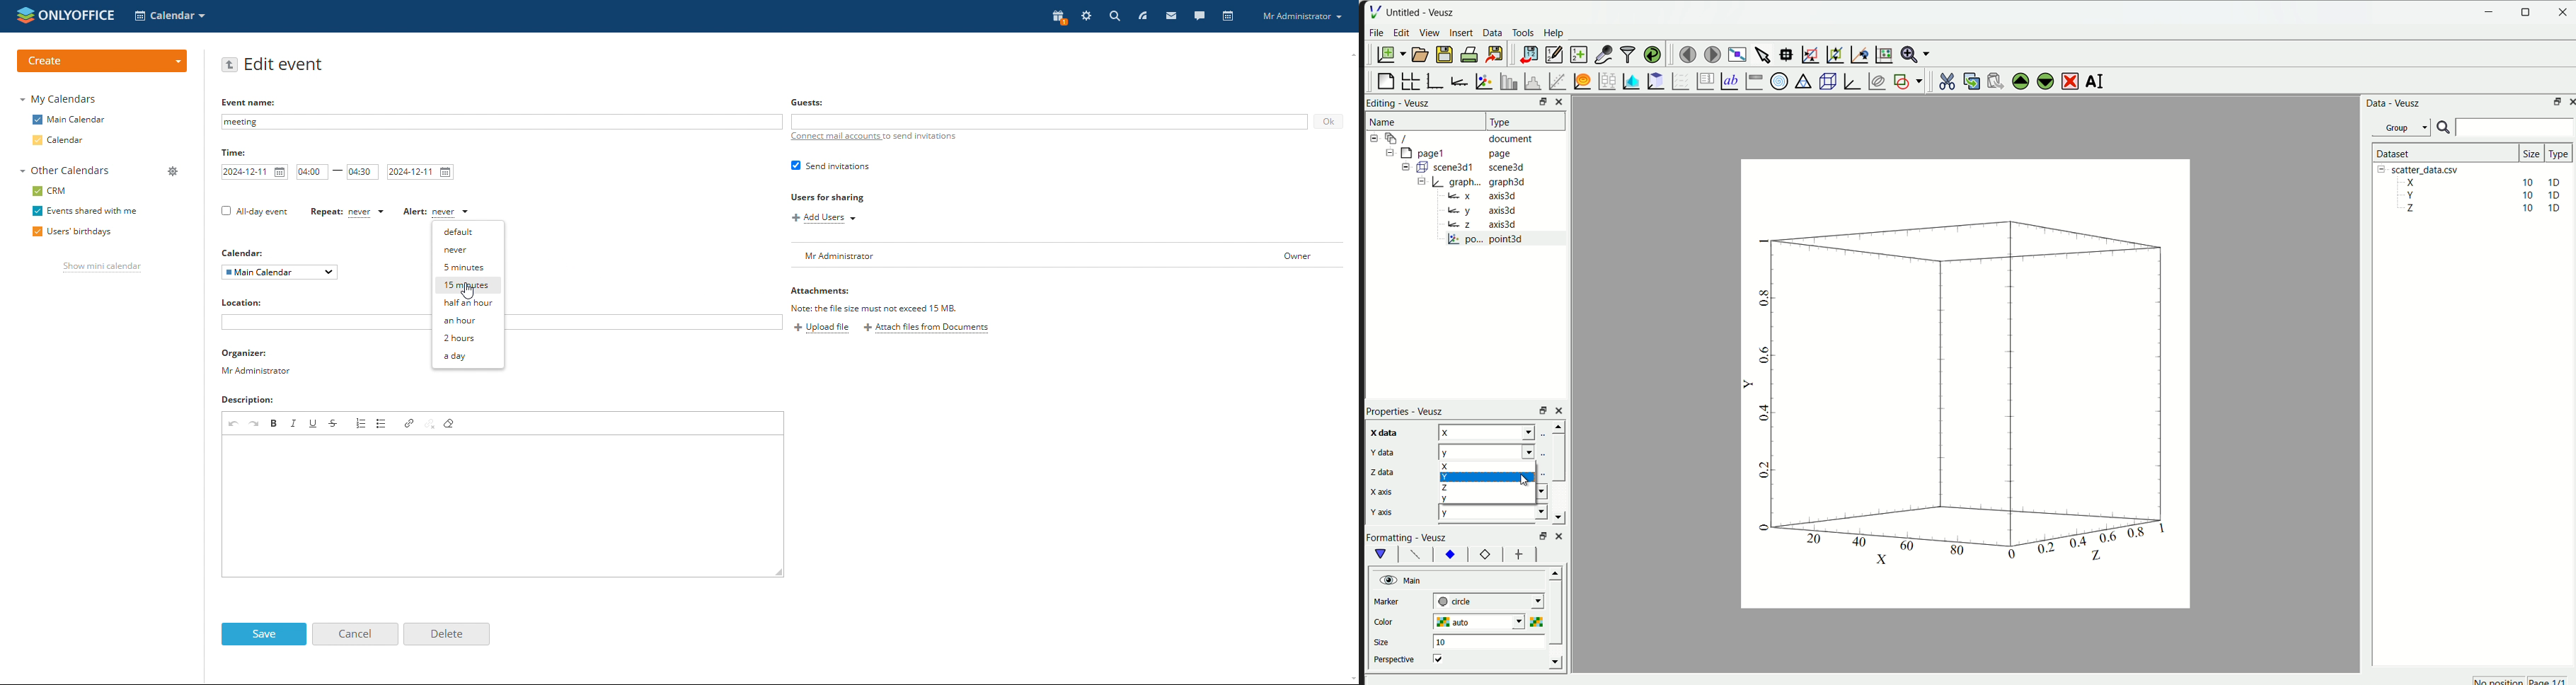 The width and height of the screenshot is (2576, 700). I want to click on left right button, so click(1554, 554).